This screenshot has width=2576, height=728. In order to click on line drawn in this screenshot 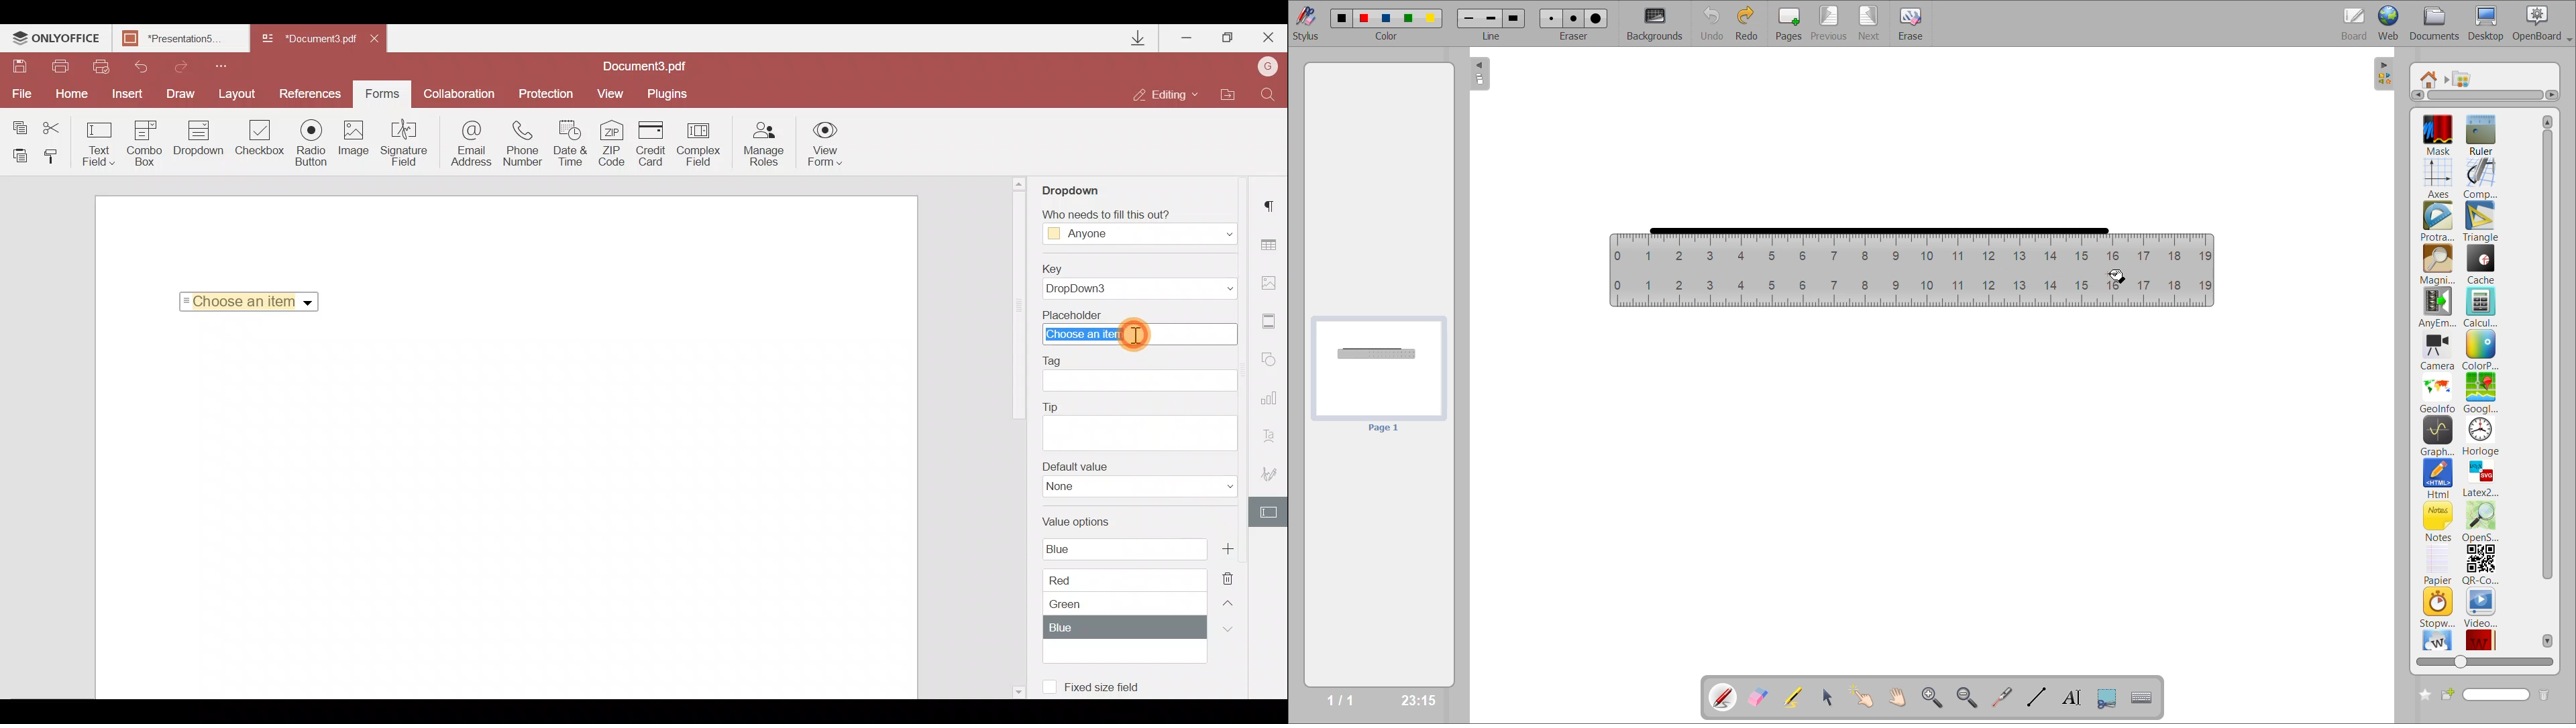, I will do `click(1873, 229)`.